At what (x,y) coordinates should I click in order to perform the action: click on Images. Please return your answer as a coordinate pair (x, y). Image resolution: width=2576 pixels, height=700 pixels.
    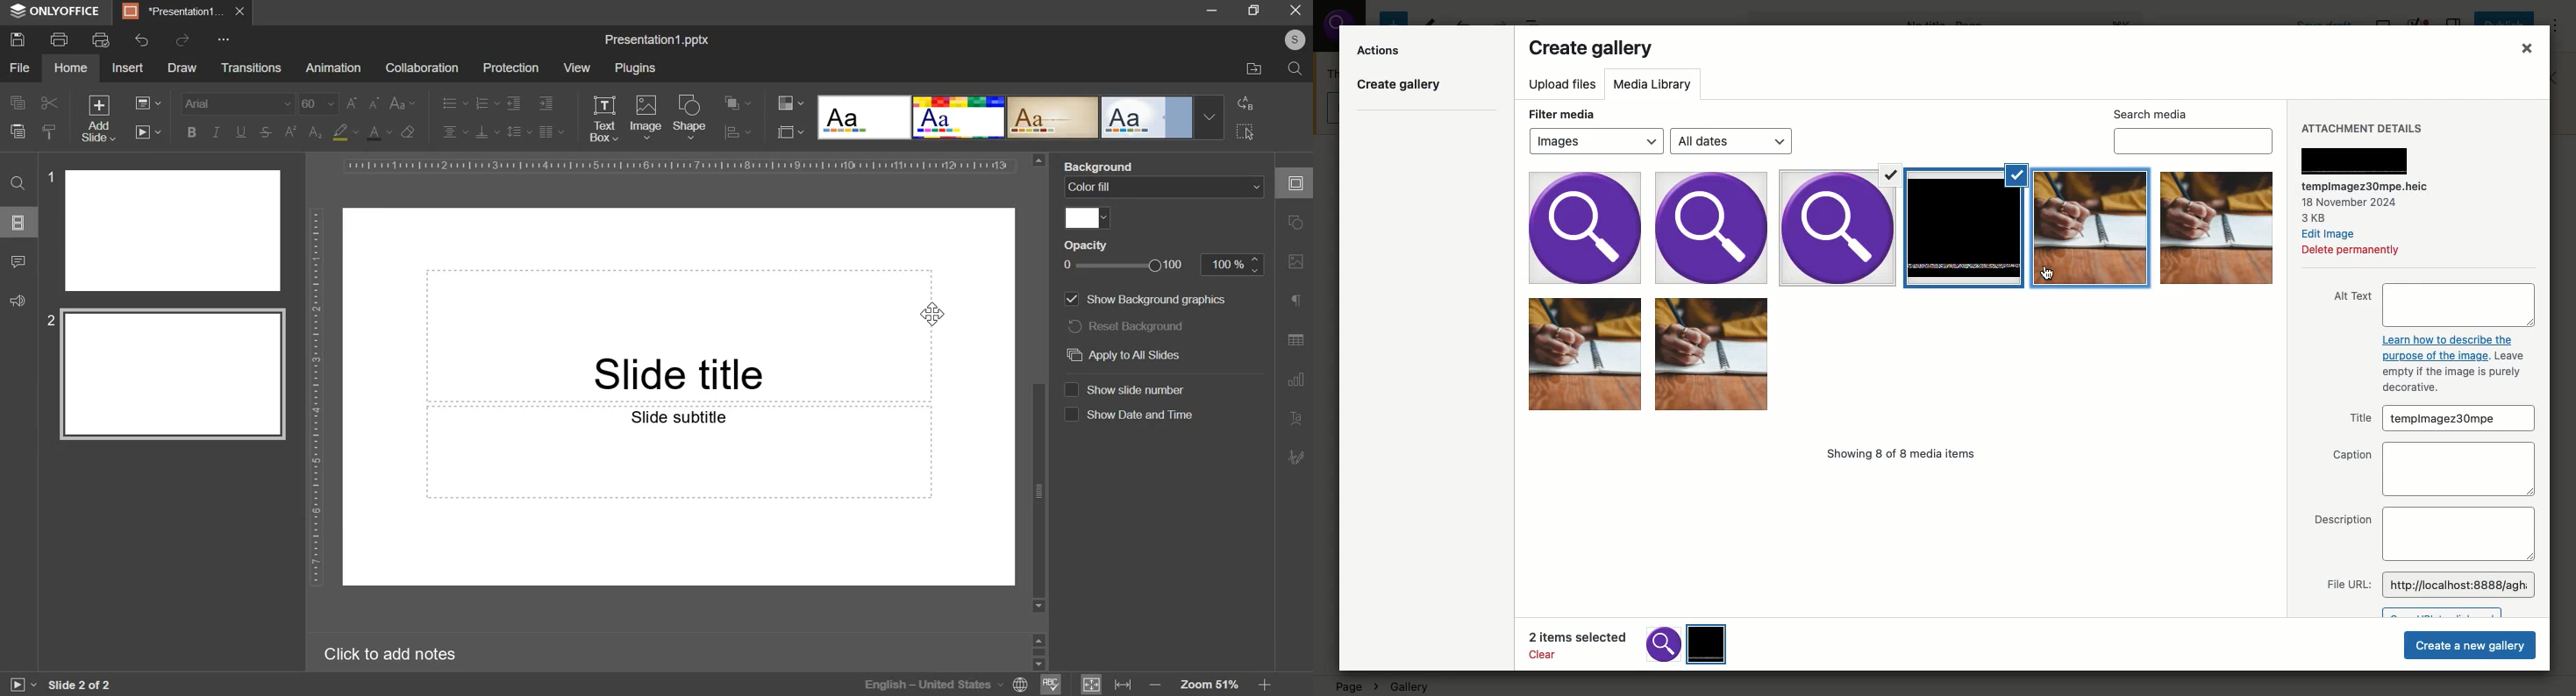
    Looking at the image, I should click on (1595, 140).